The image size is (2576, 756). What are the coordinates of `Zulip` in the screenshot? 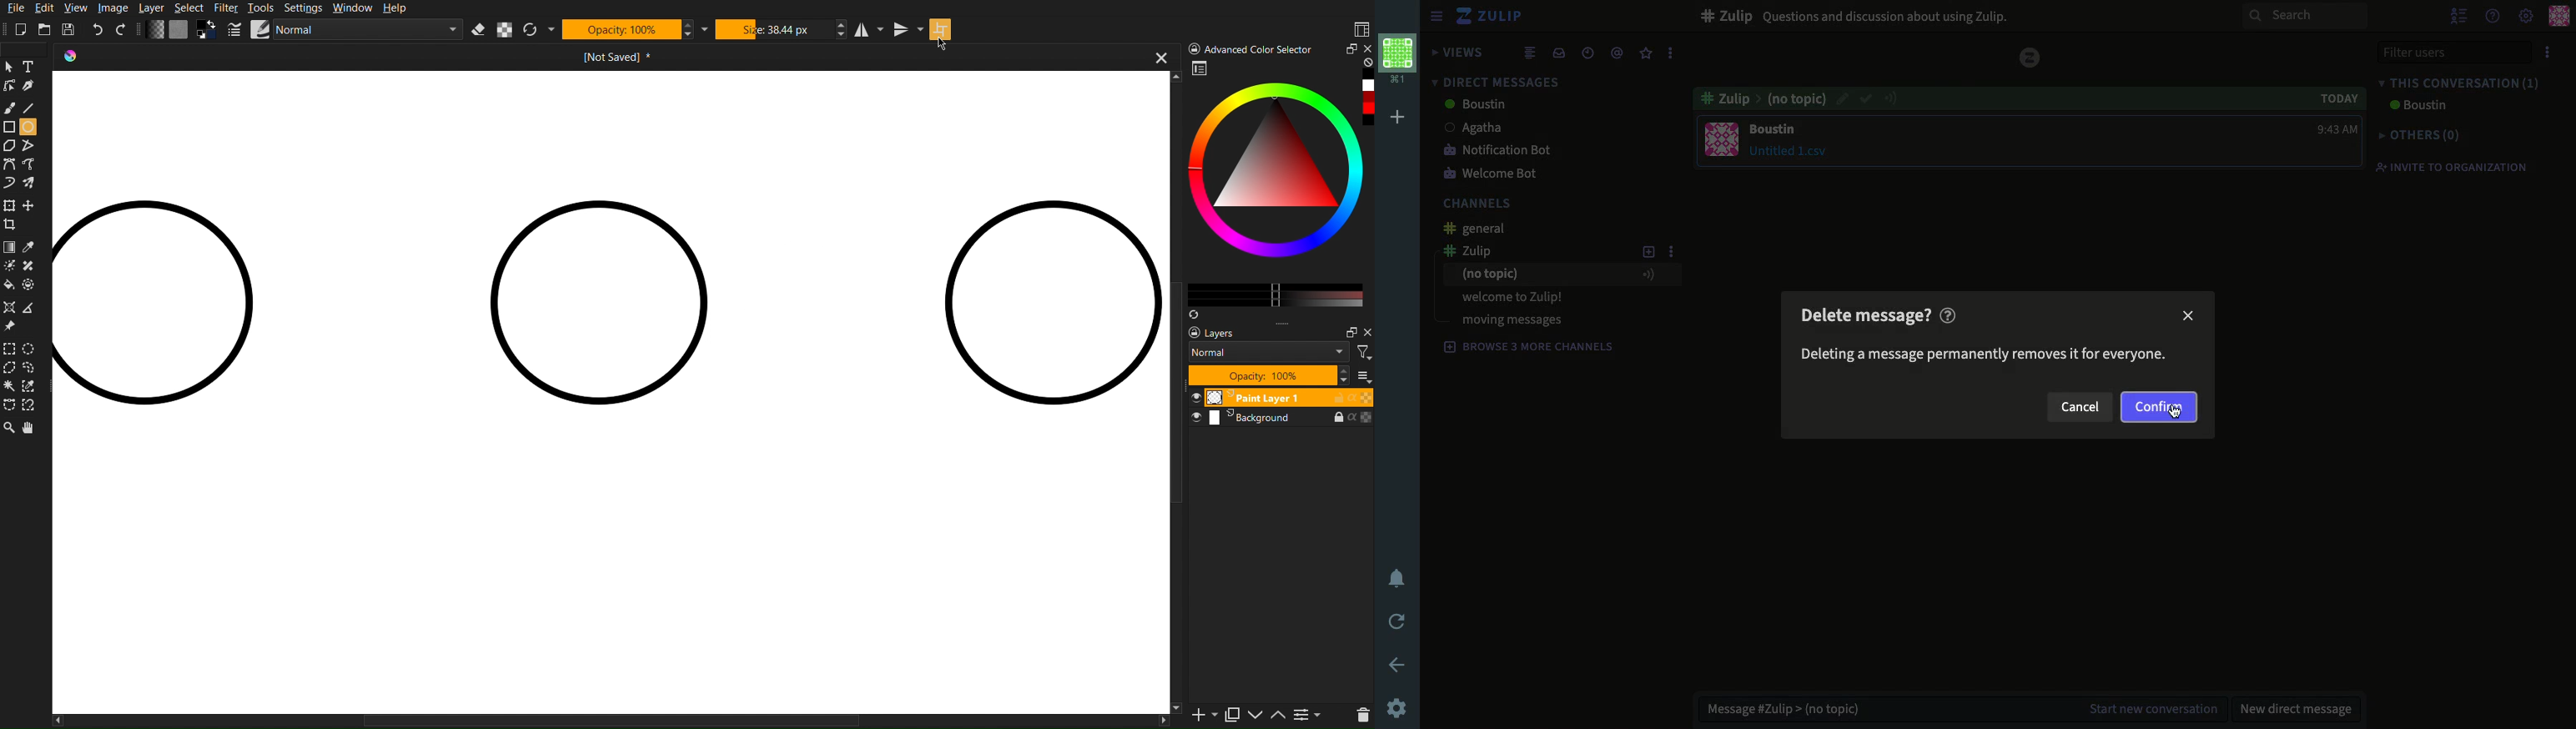 It's located at (1502, 17).